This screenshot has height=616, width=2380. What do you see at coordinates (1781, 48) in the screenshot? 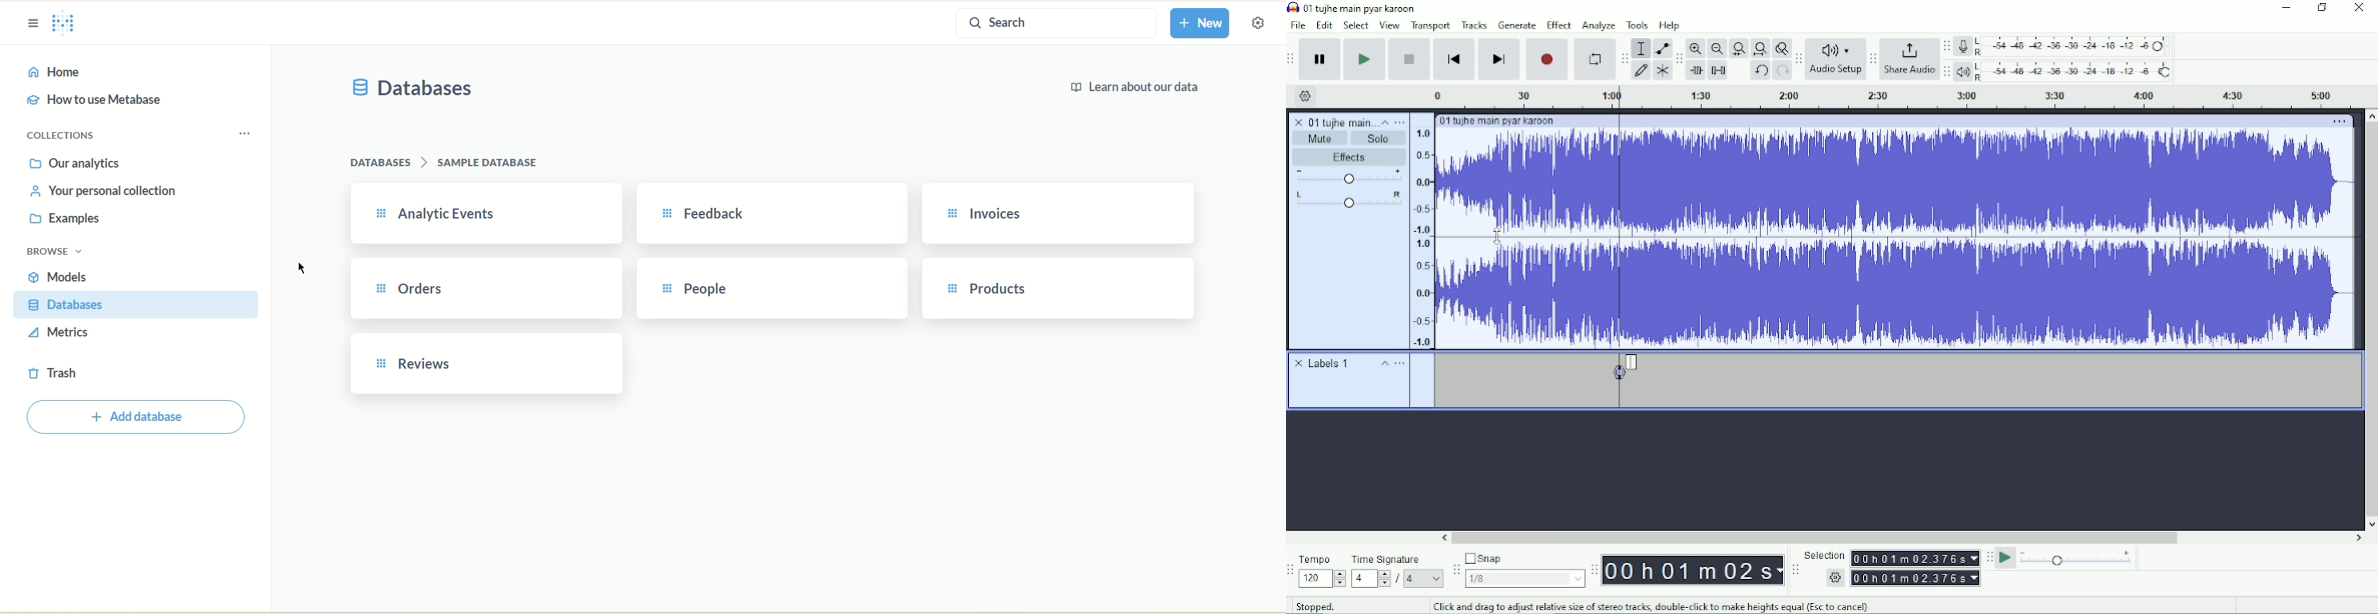
I see `Zoom toggle` at bounding box center [1781, 48].